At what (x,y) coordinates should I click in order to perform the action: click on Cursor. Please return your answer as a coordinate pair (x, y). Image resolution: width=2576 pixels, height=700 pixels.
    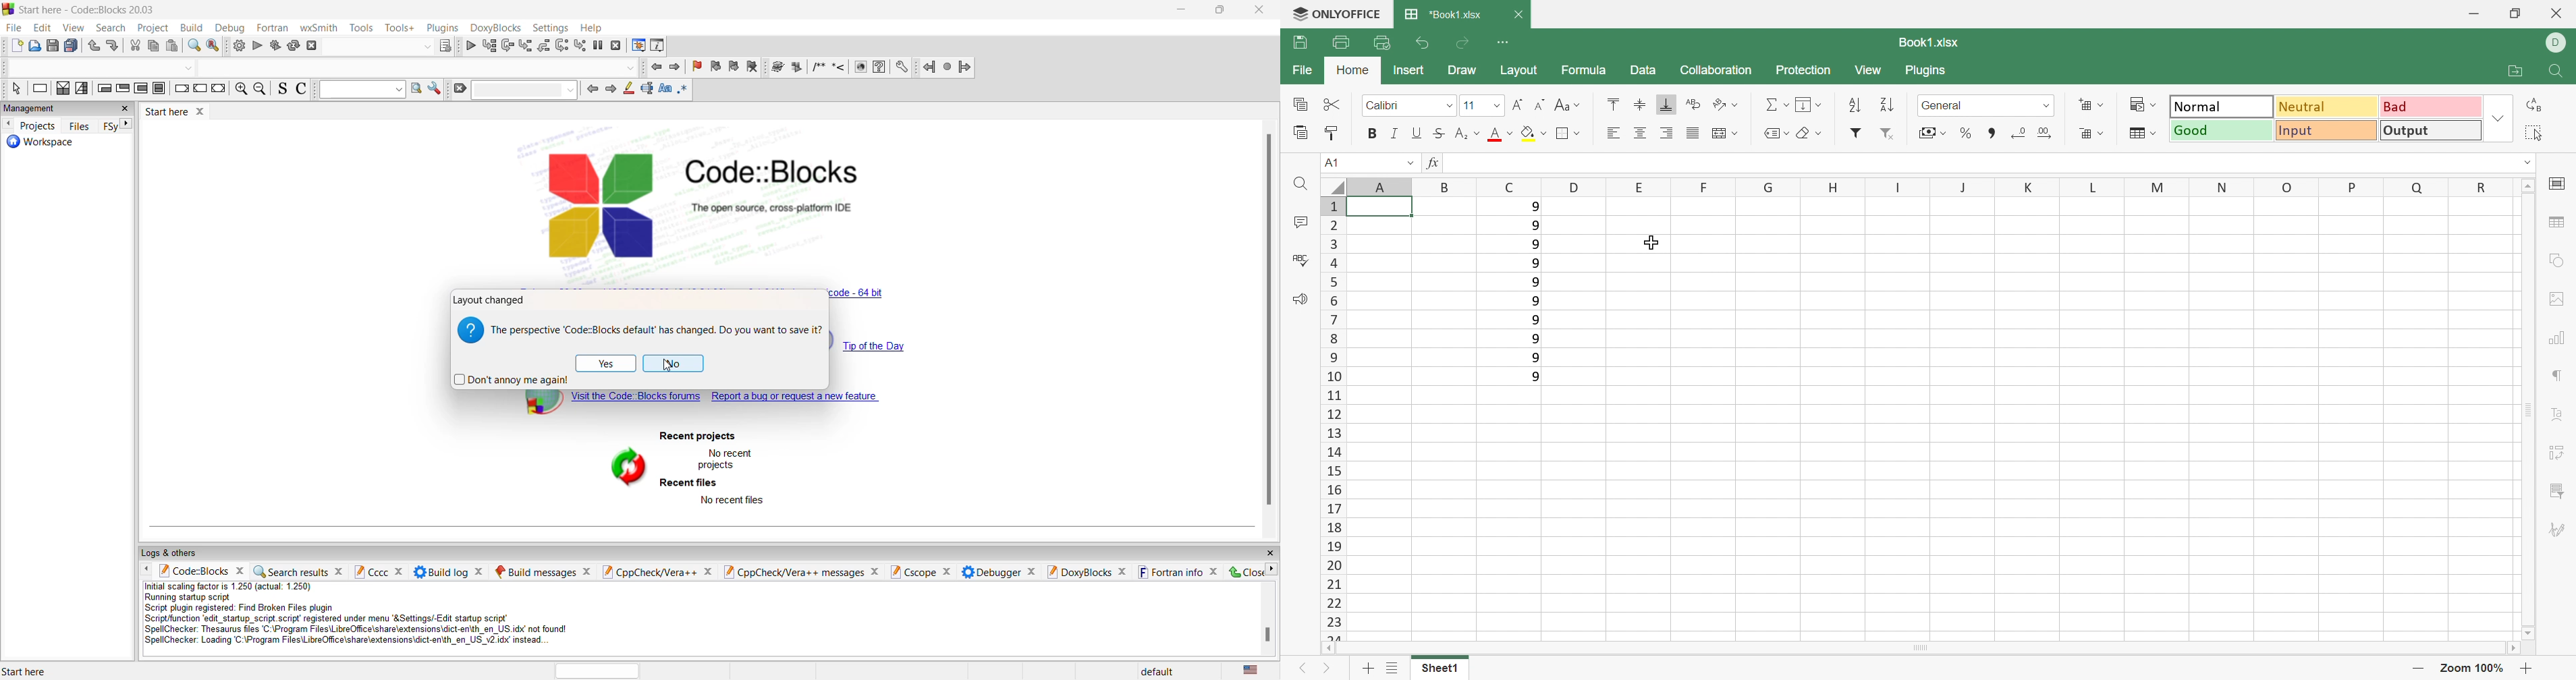
    Looking at the image, I should click on (1647, 243).